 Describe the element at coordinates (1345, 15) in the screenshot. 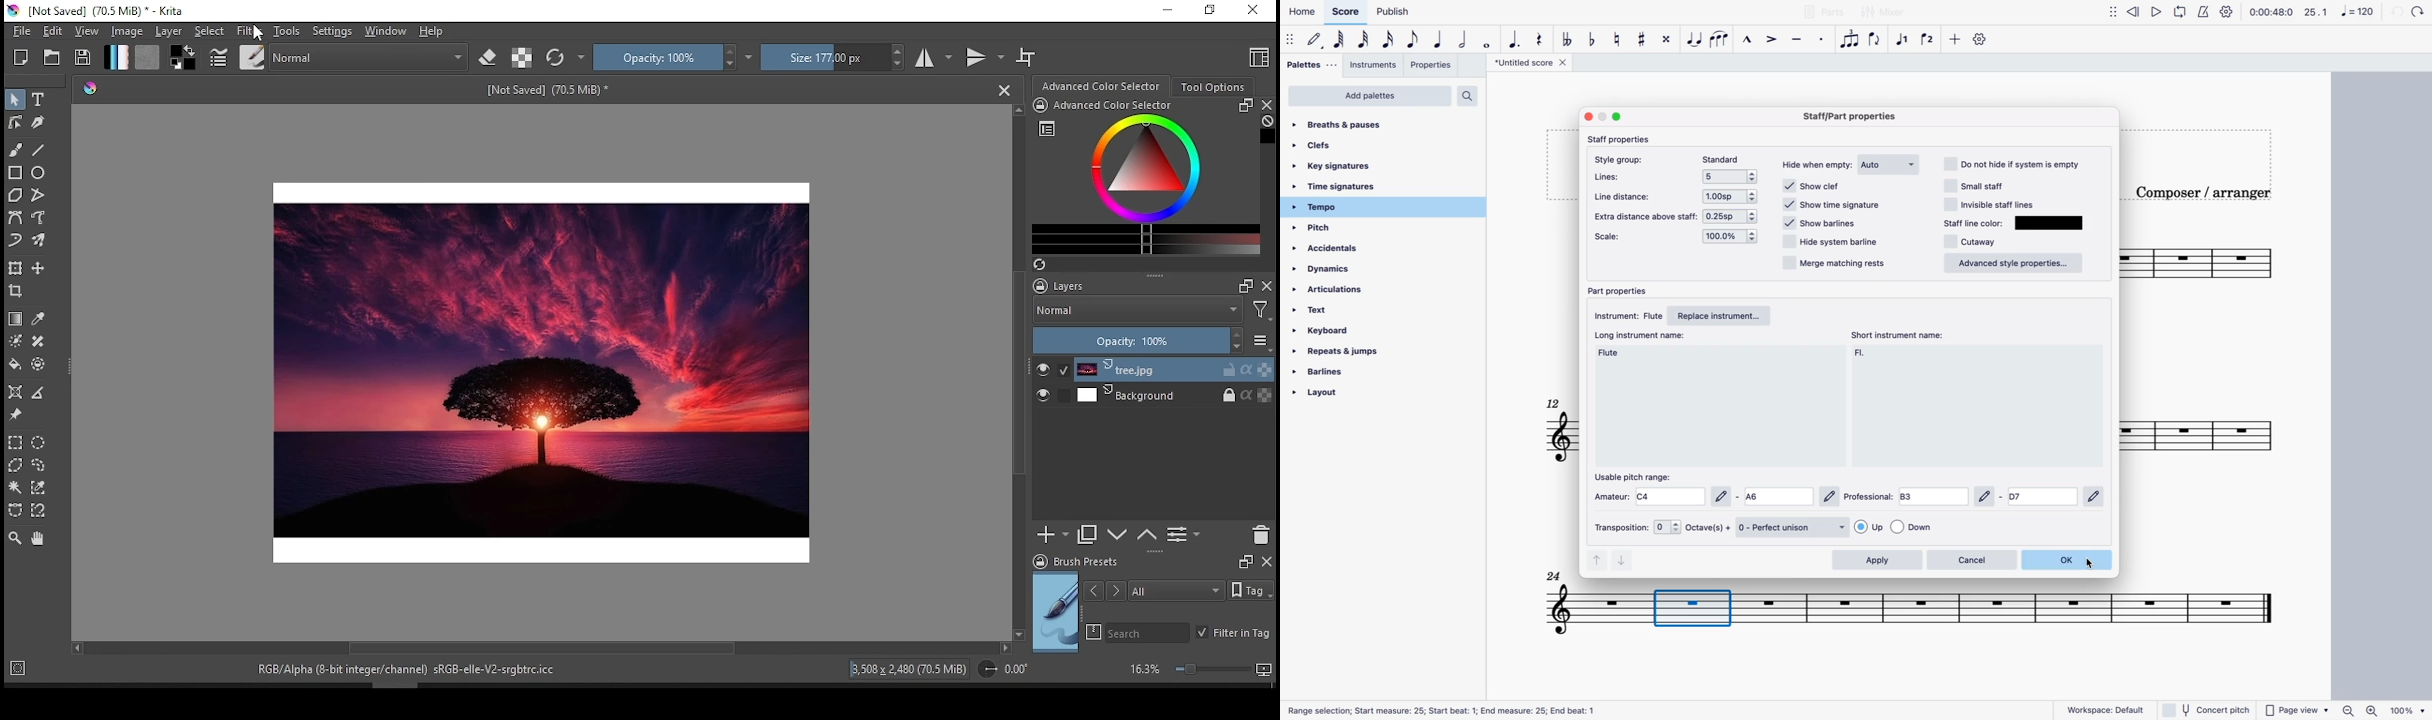

I see `score` at that location.